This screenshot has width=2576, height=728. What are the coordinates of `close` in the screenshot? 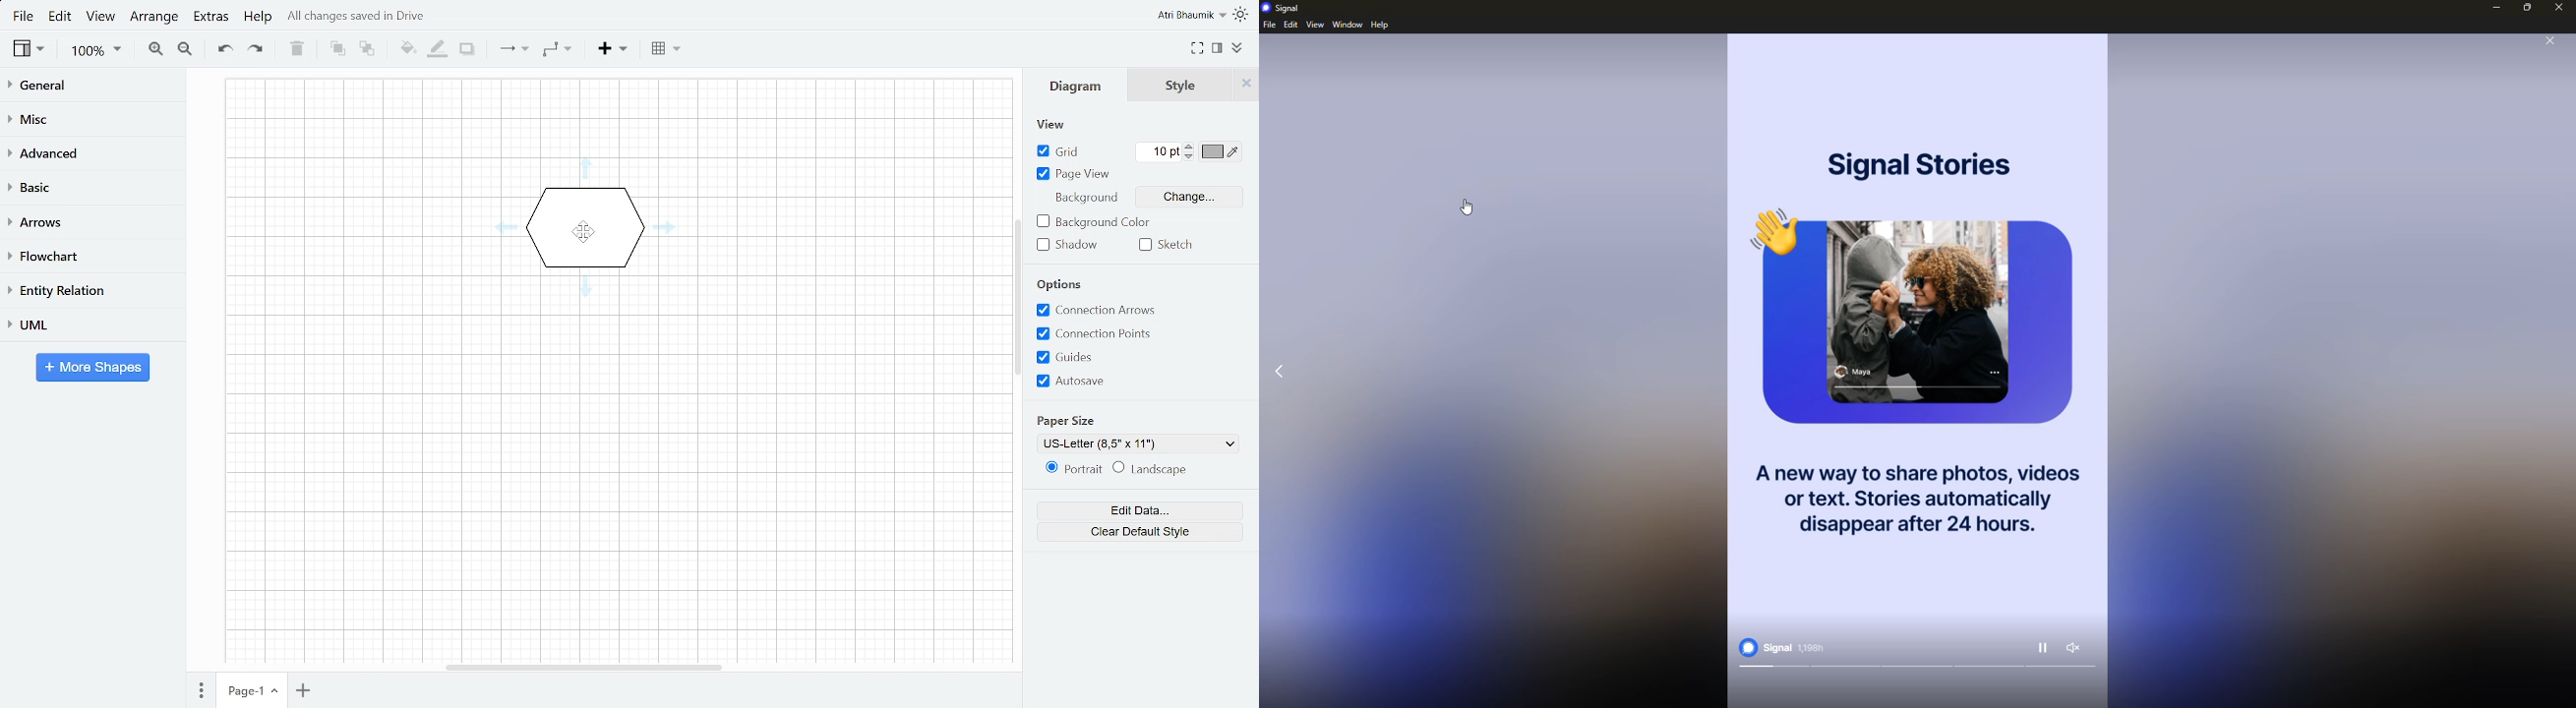 It's located at (2560, 8).